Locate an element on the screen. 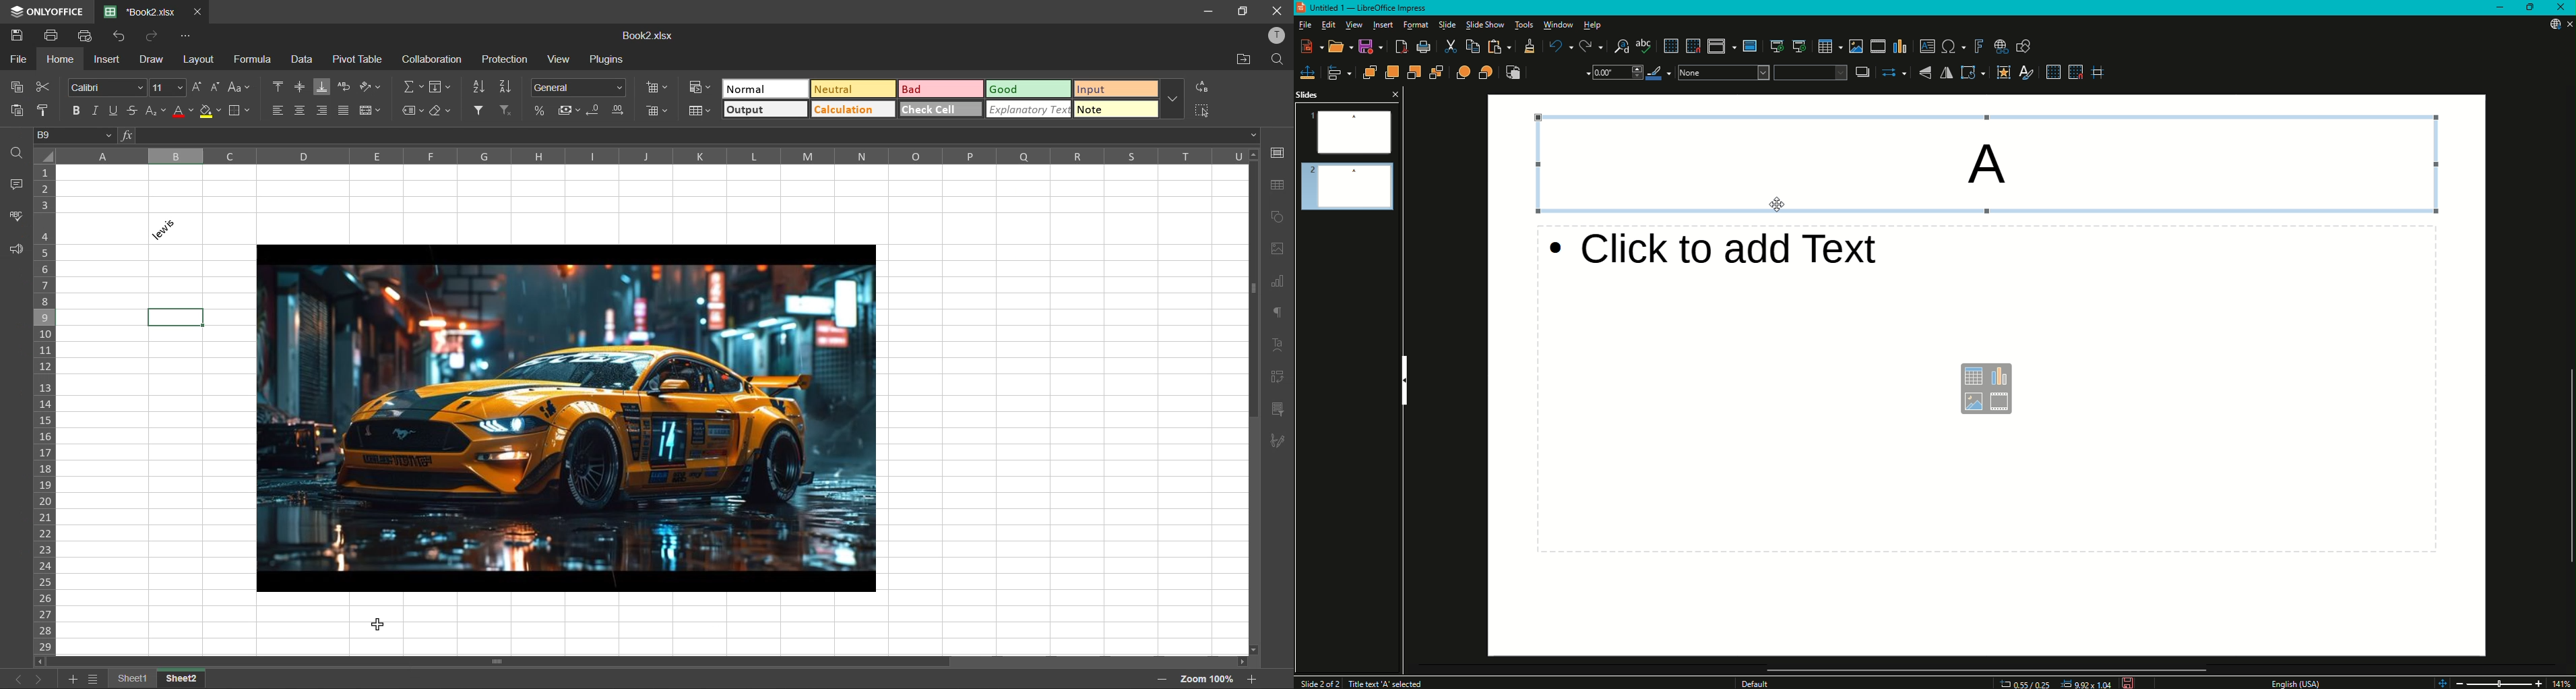 This screenshot has width=2576, height=700. Horizontally is located at coordinates (1949, 72).